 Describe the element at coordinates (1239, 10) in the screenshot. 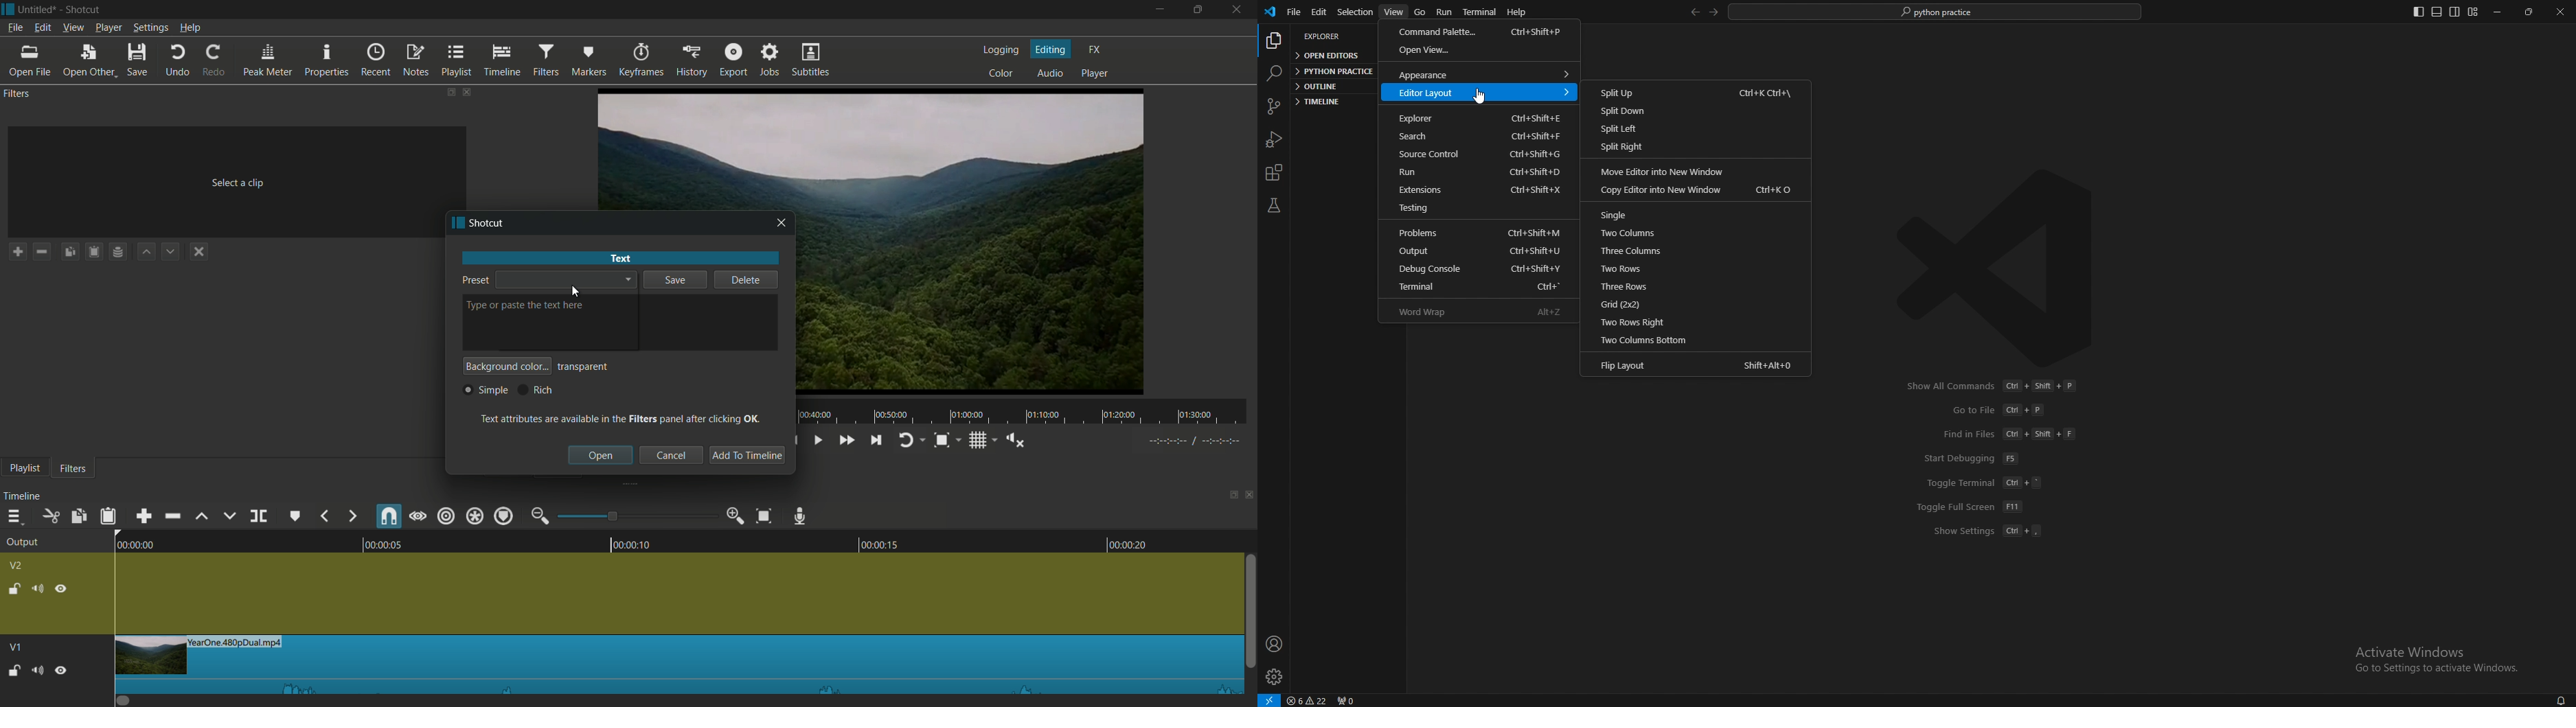

I see `close app` at that location.